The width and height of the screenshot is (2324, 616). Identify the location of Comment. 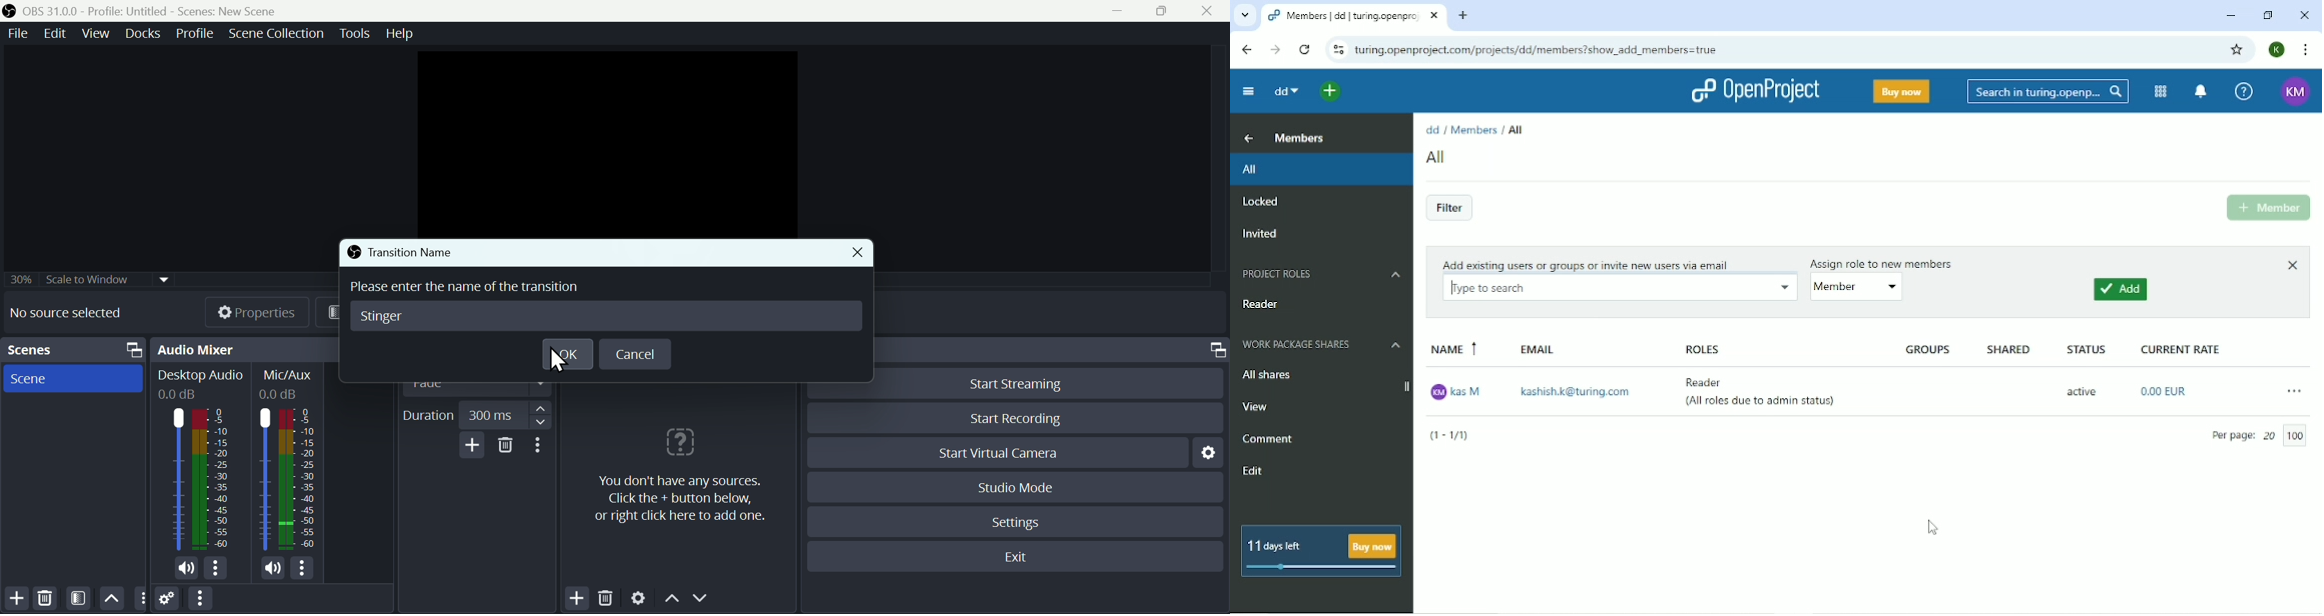
(1268, 439).